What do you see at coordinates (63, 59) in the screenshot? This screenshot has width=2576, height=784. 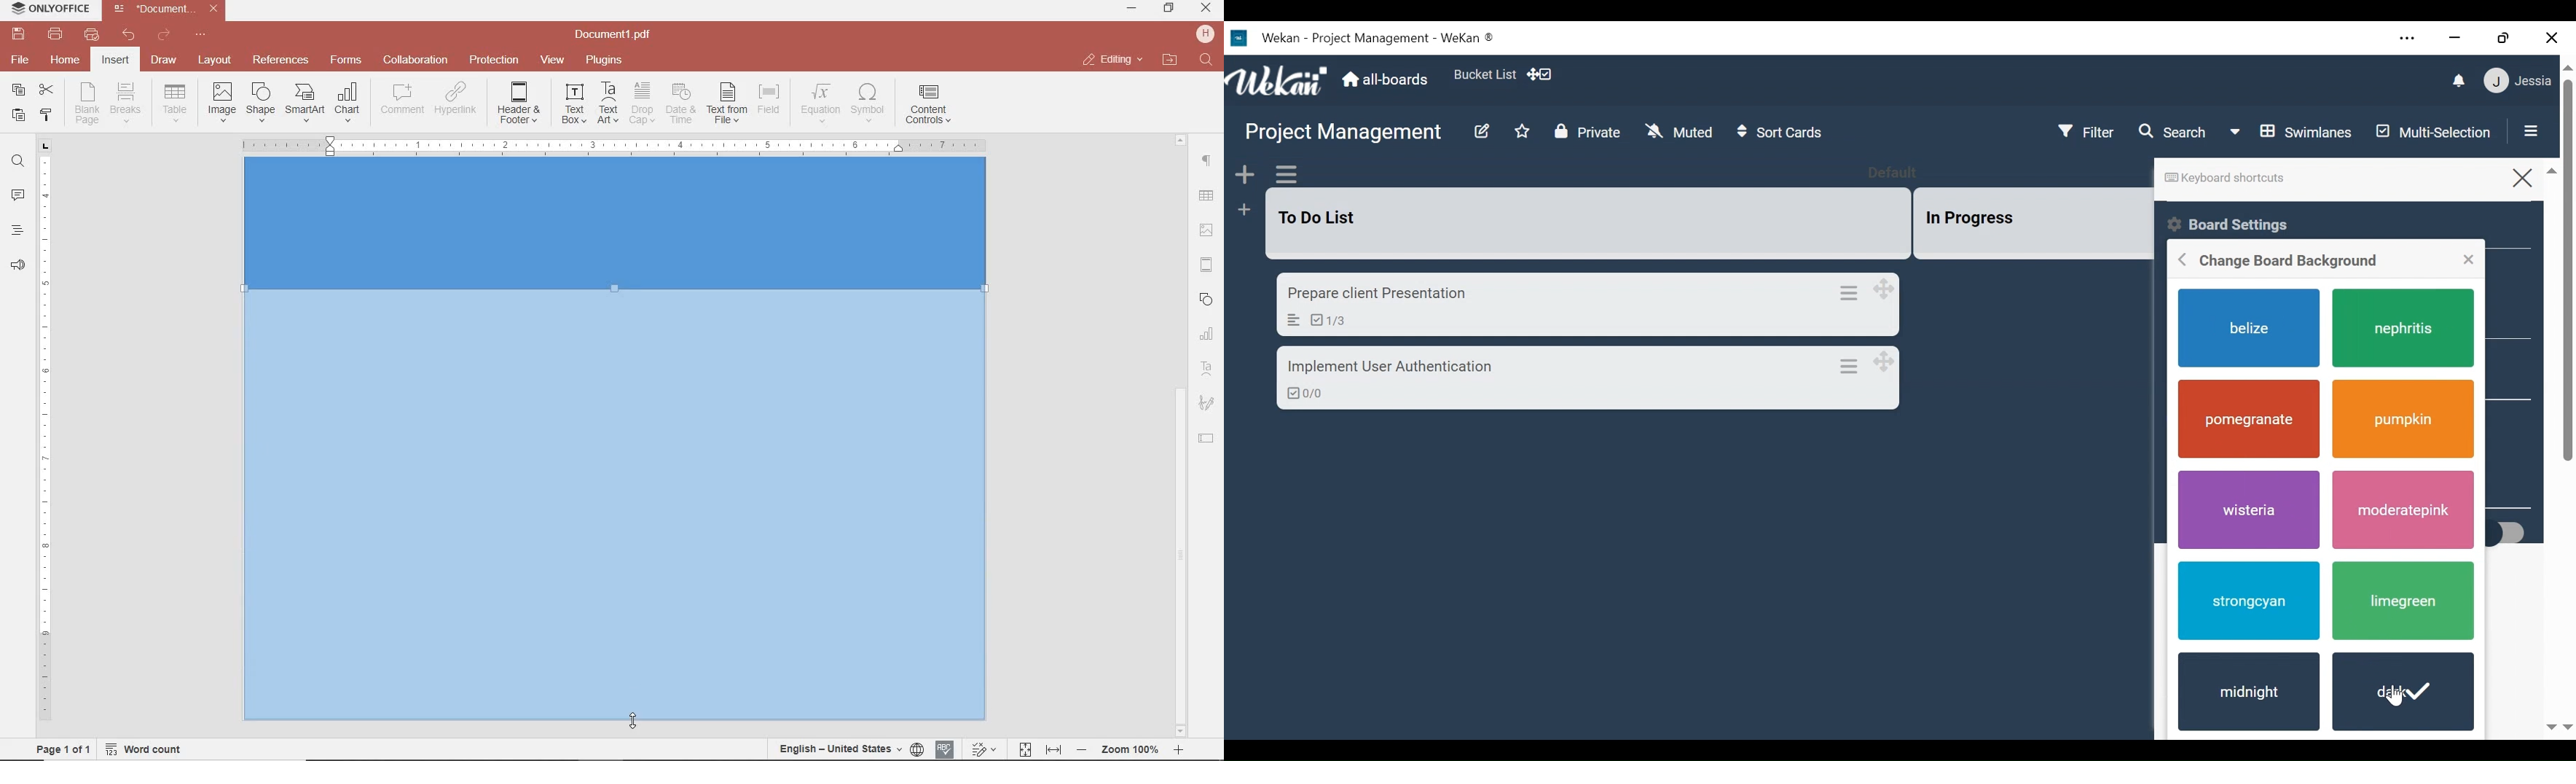 I see `home` at bounding box center [63, 59].